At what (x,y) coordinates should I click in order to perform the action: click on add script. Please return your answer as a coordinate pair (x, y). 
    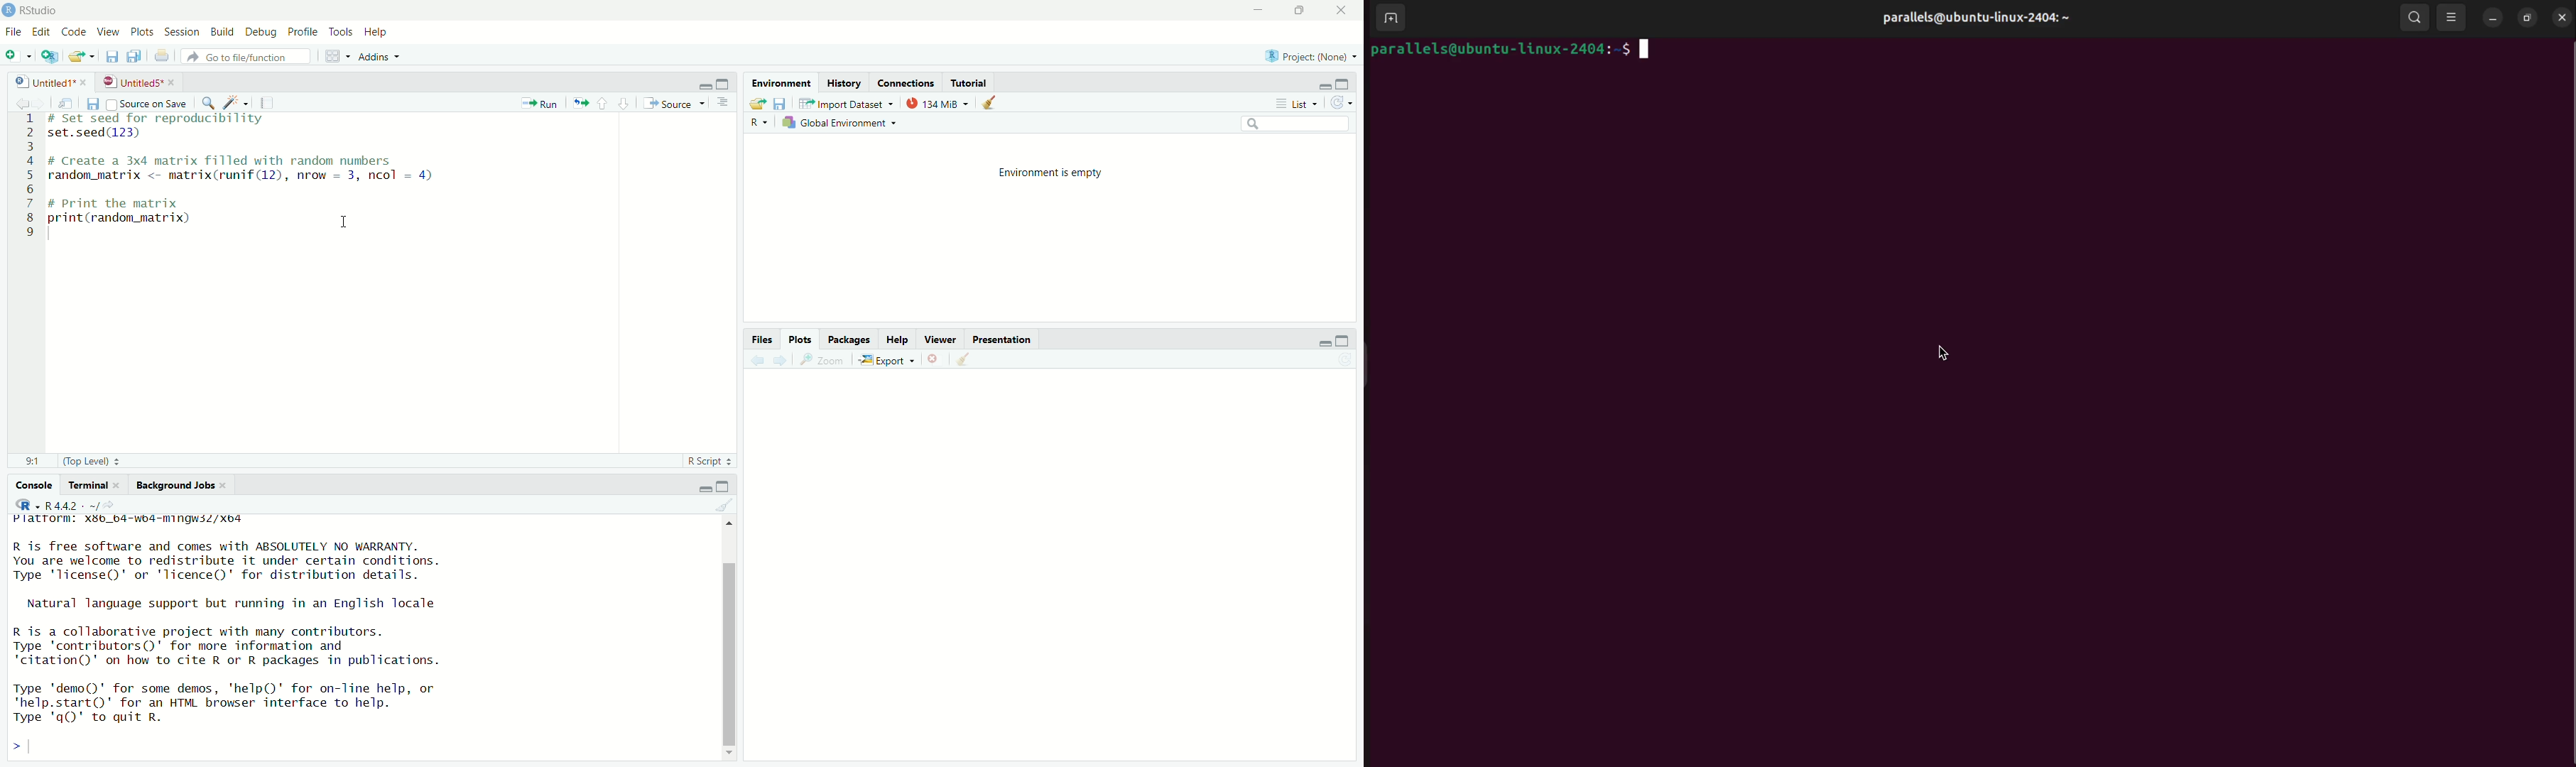
    Looking at the image, I should click on (46, 55).